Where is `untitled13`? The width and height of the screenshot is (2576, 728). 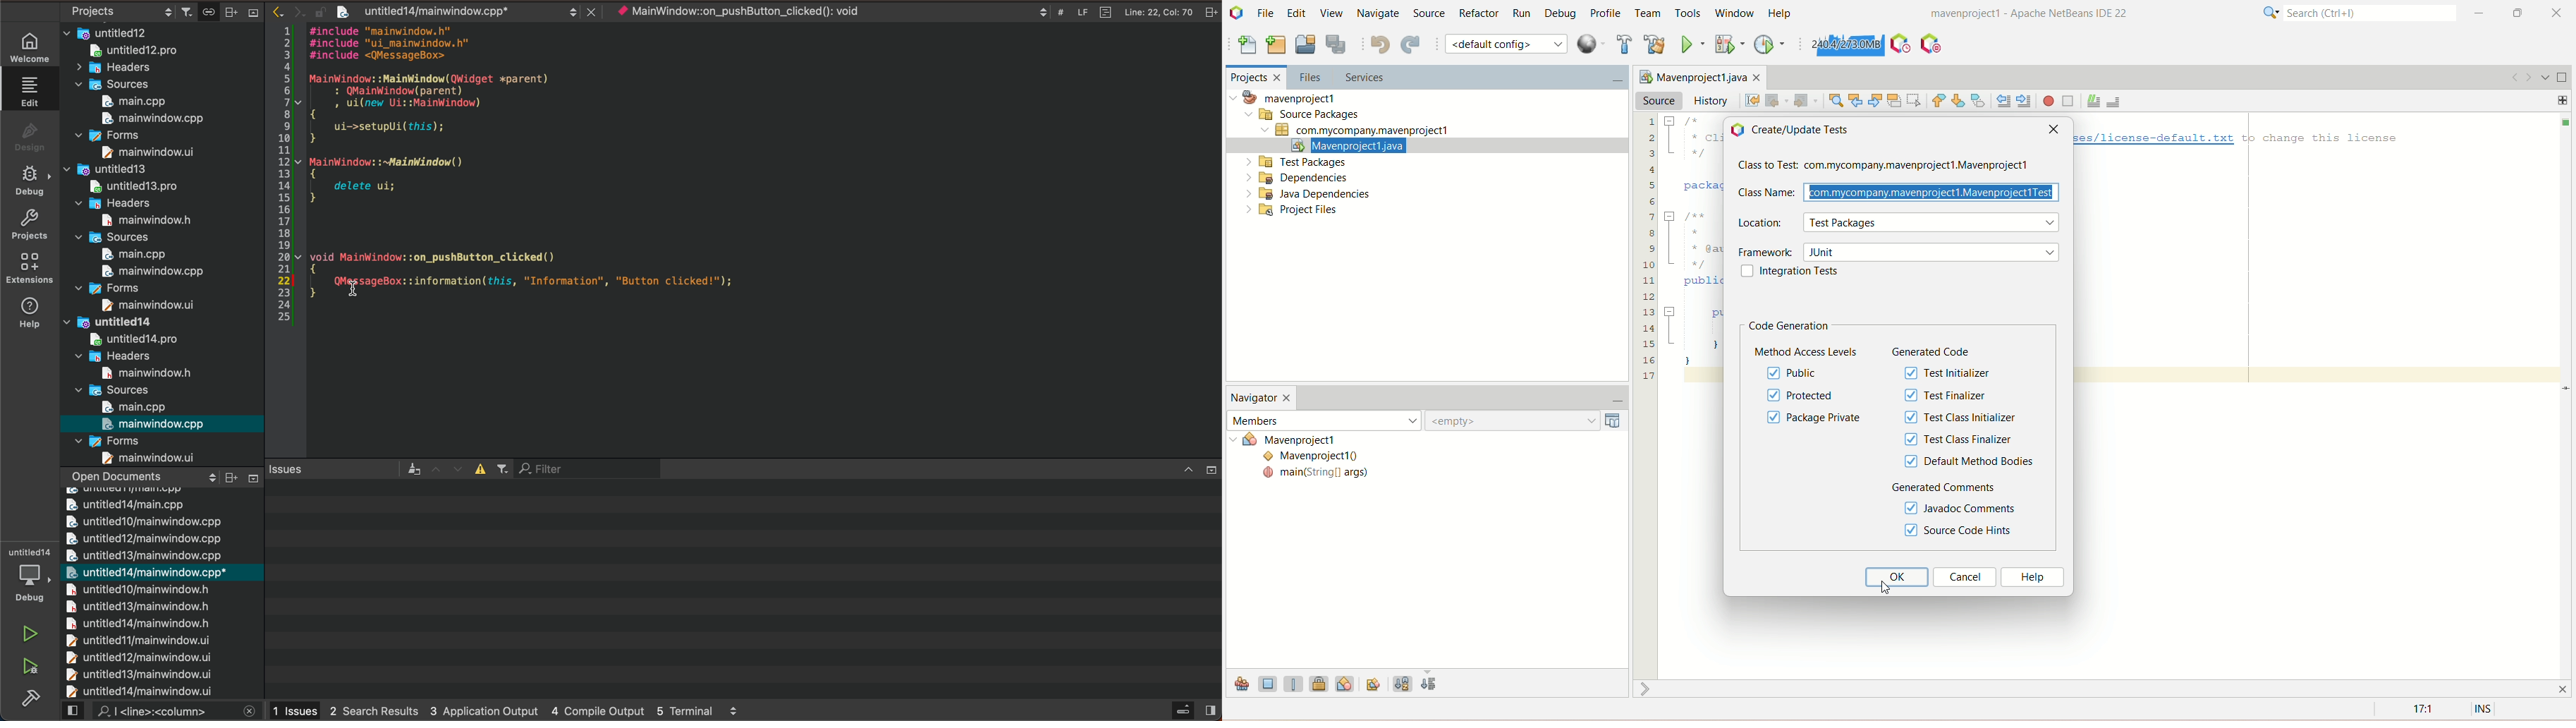
untitled13 is located at coordinates (122, 169).